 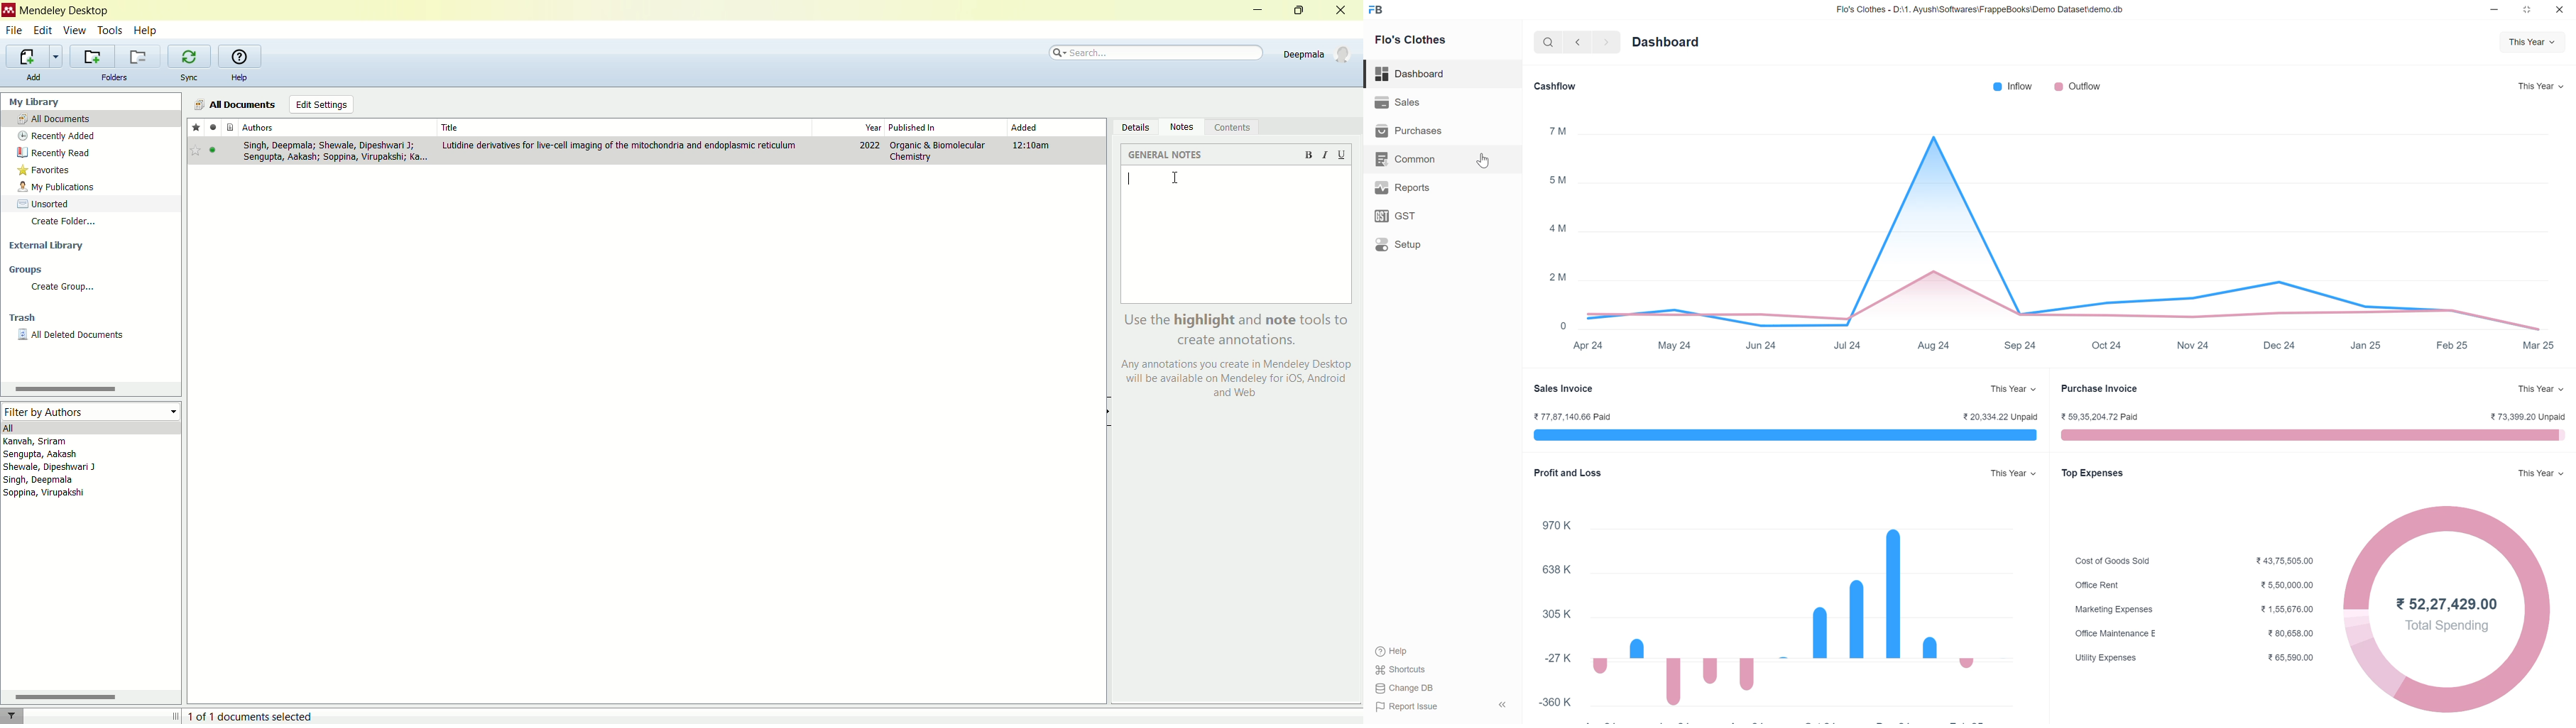 What do you see at coordinates (2542, 88) in the screenshot?
I see `year` at bounding box center [2542, 88].